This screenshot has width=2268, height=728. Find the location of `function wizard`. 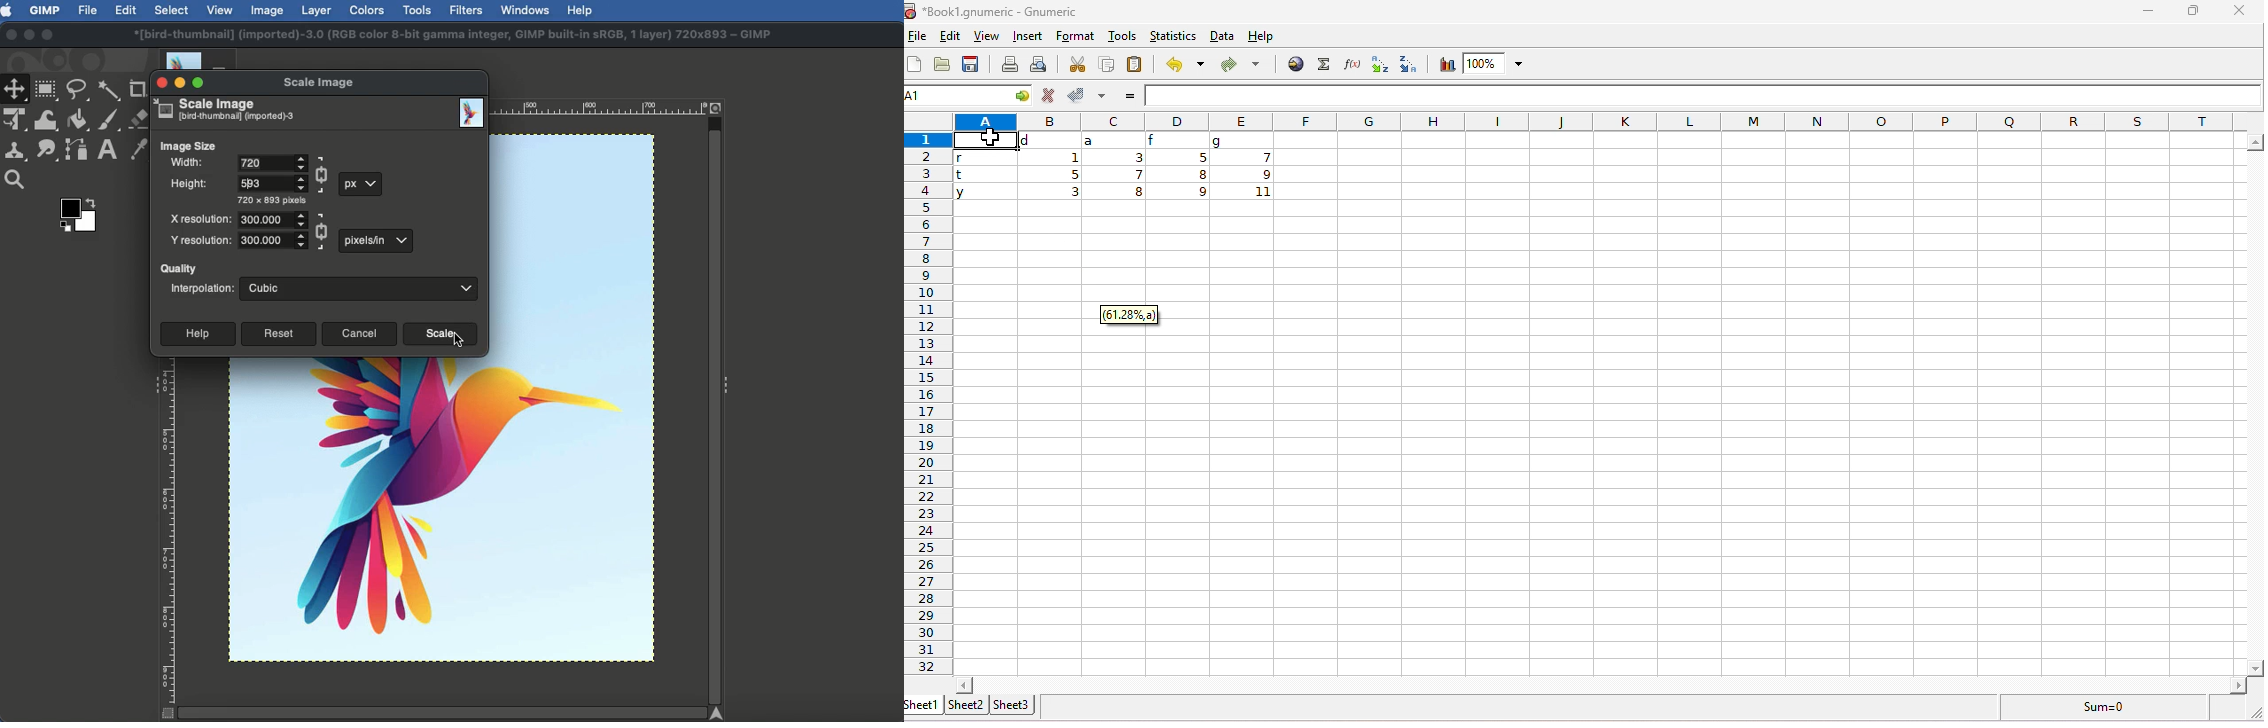

function wizard is located at coordinates (1349, 64).